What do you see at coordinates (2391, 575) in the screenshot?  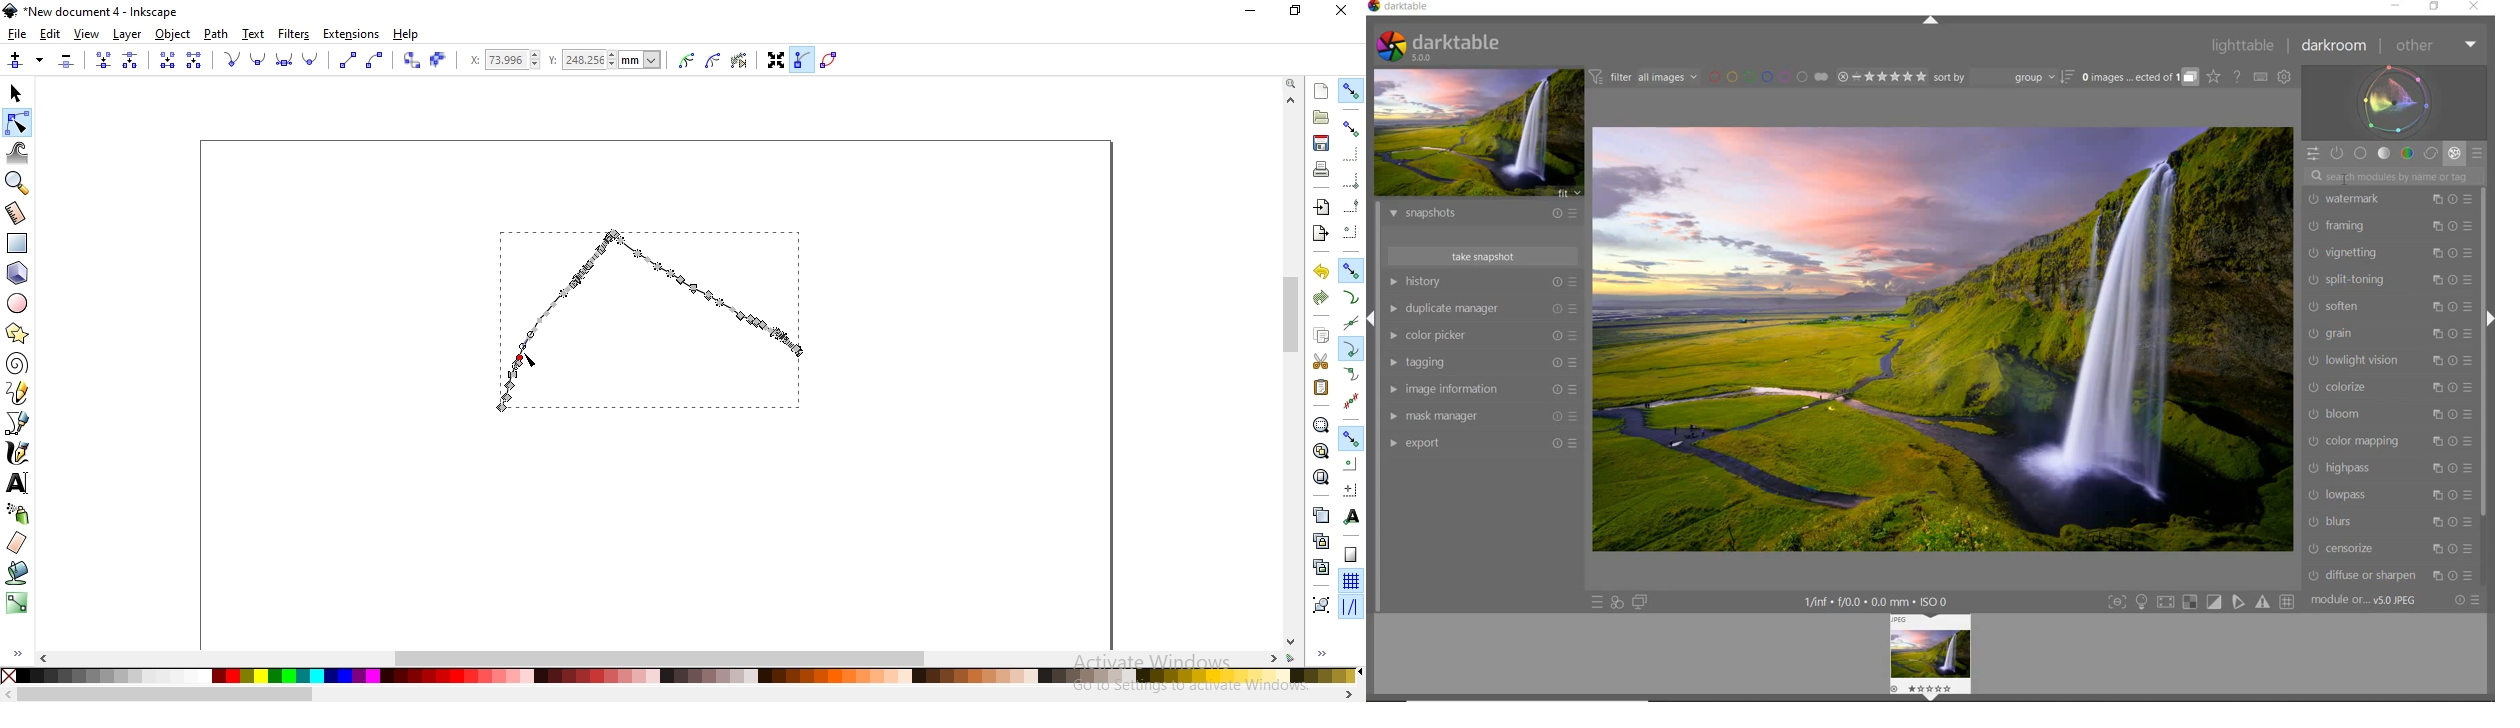 I see `diffuse or sharpen` at bounding box center [2391, 575].